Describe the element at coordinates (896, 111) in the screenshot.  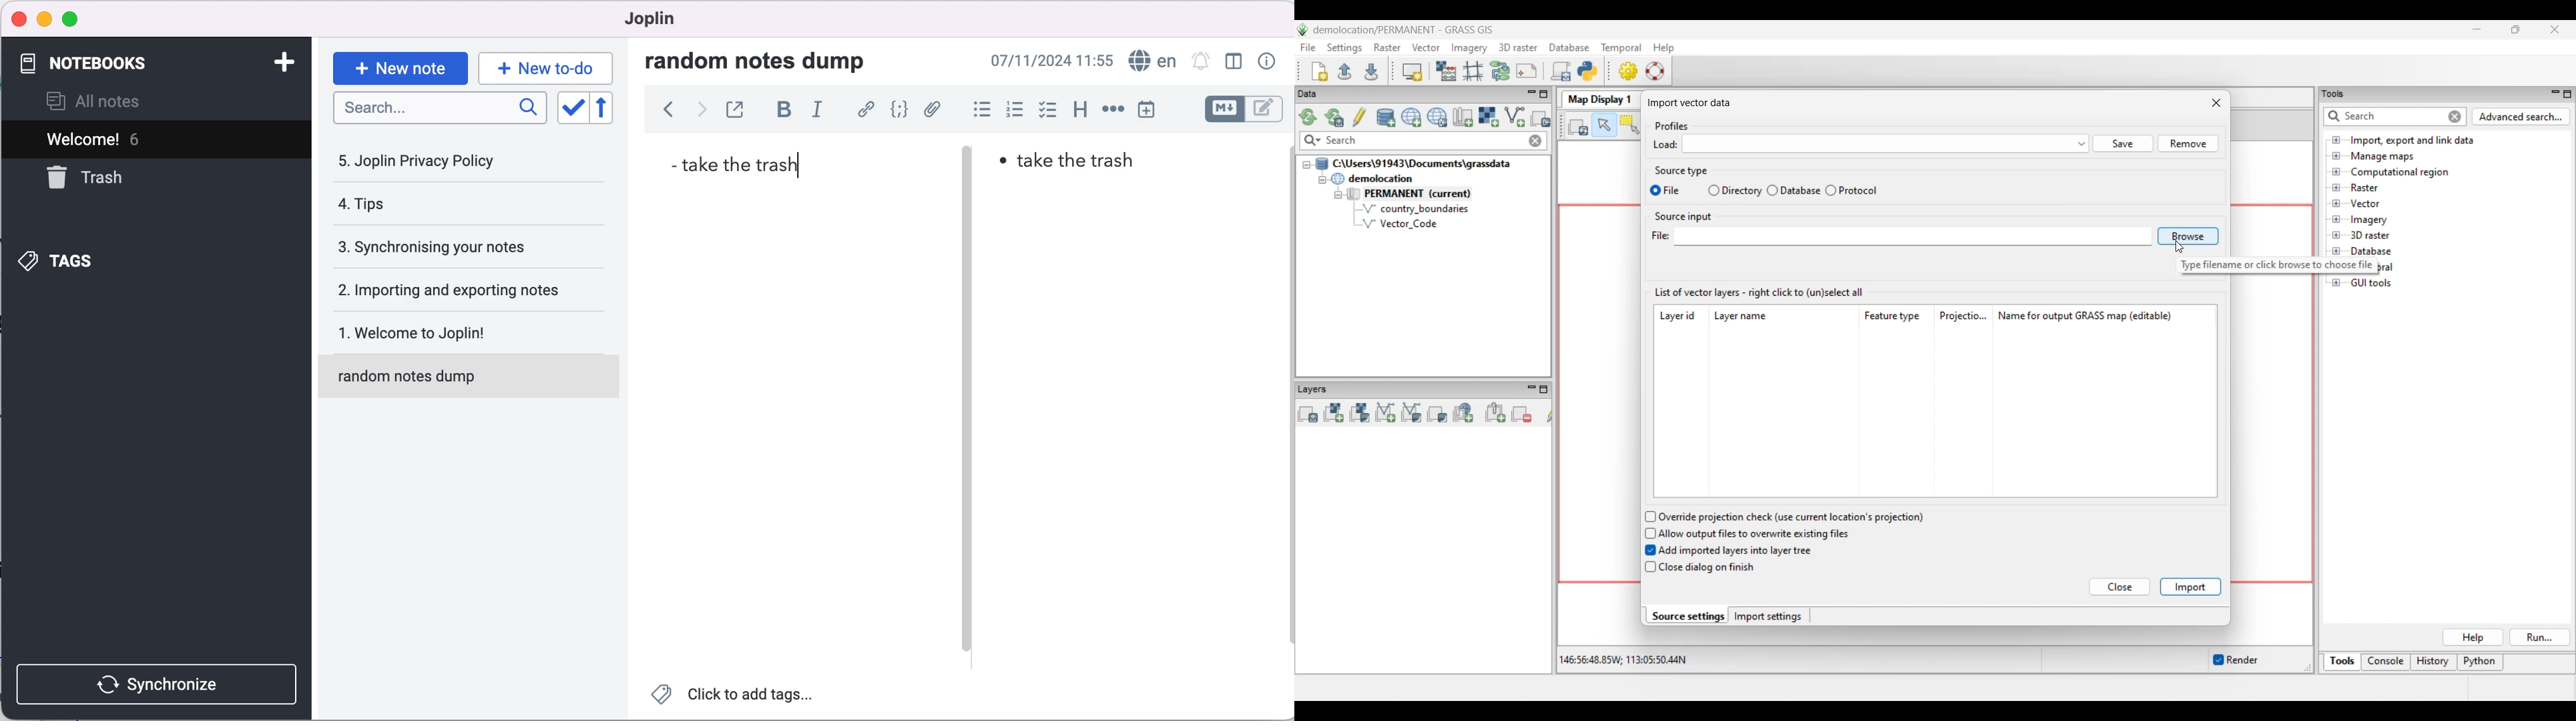
I see `code` at that location.